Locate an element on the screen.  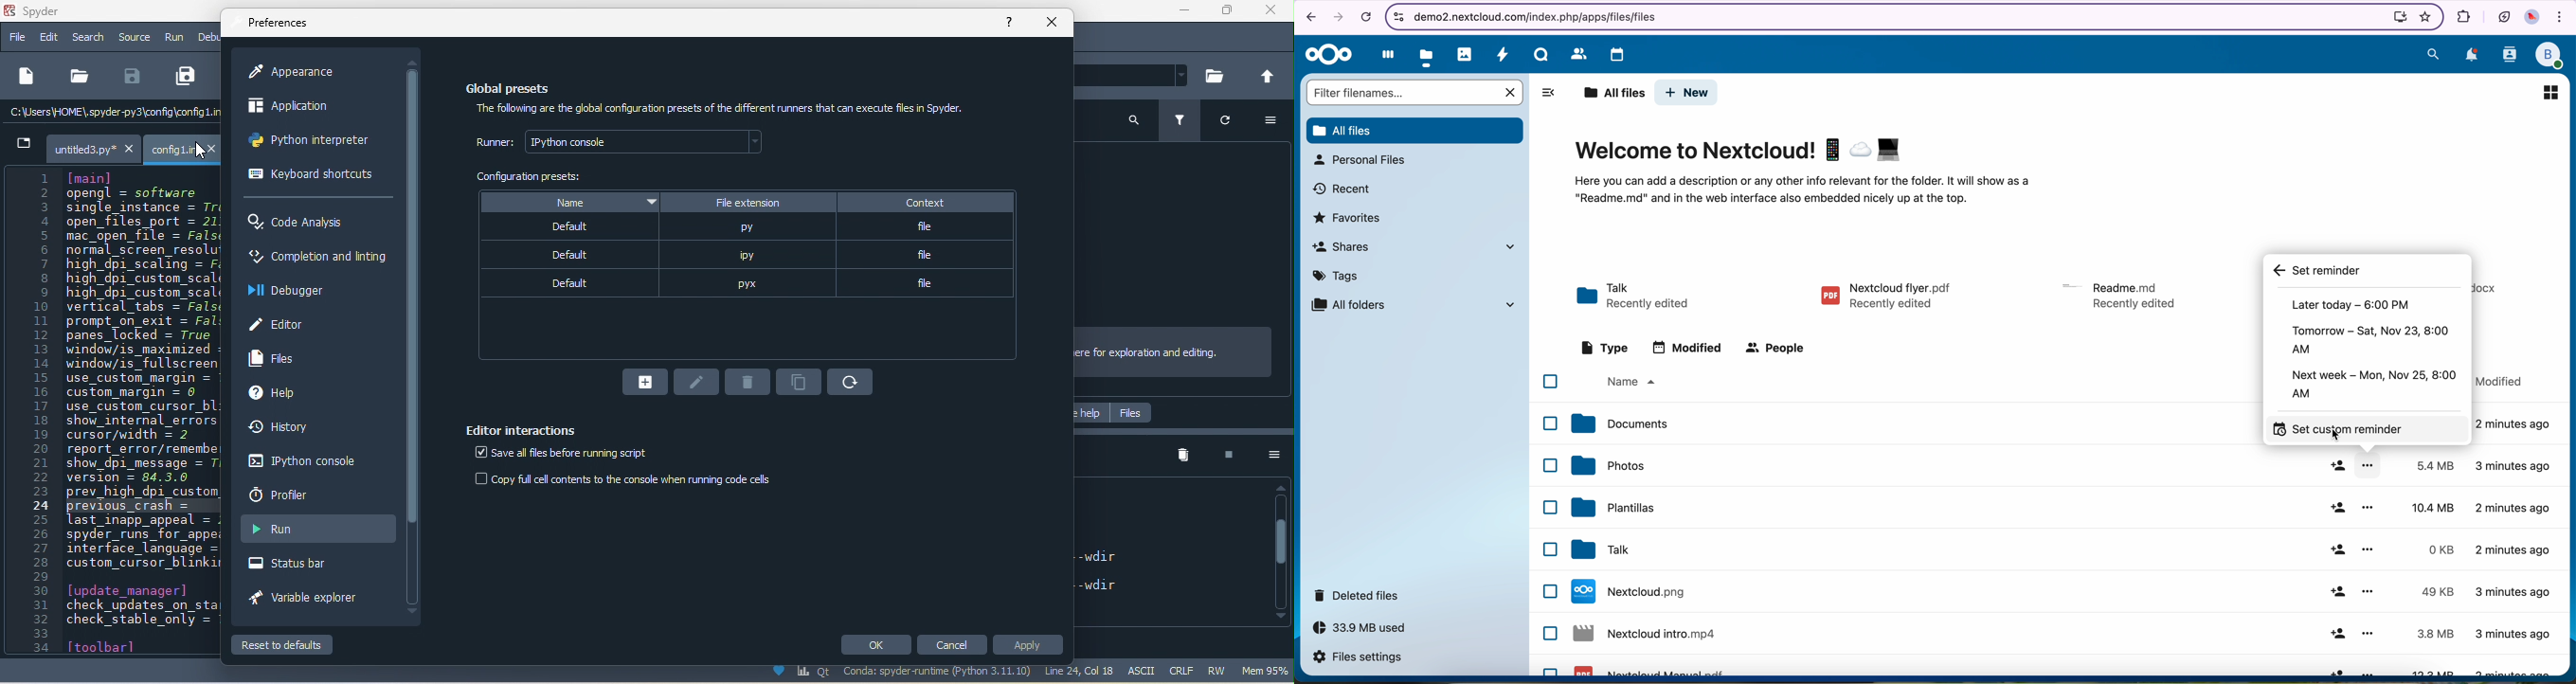
conda spyde runtime is located at coordinates (893, 673).